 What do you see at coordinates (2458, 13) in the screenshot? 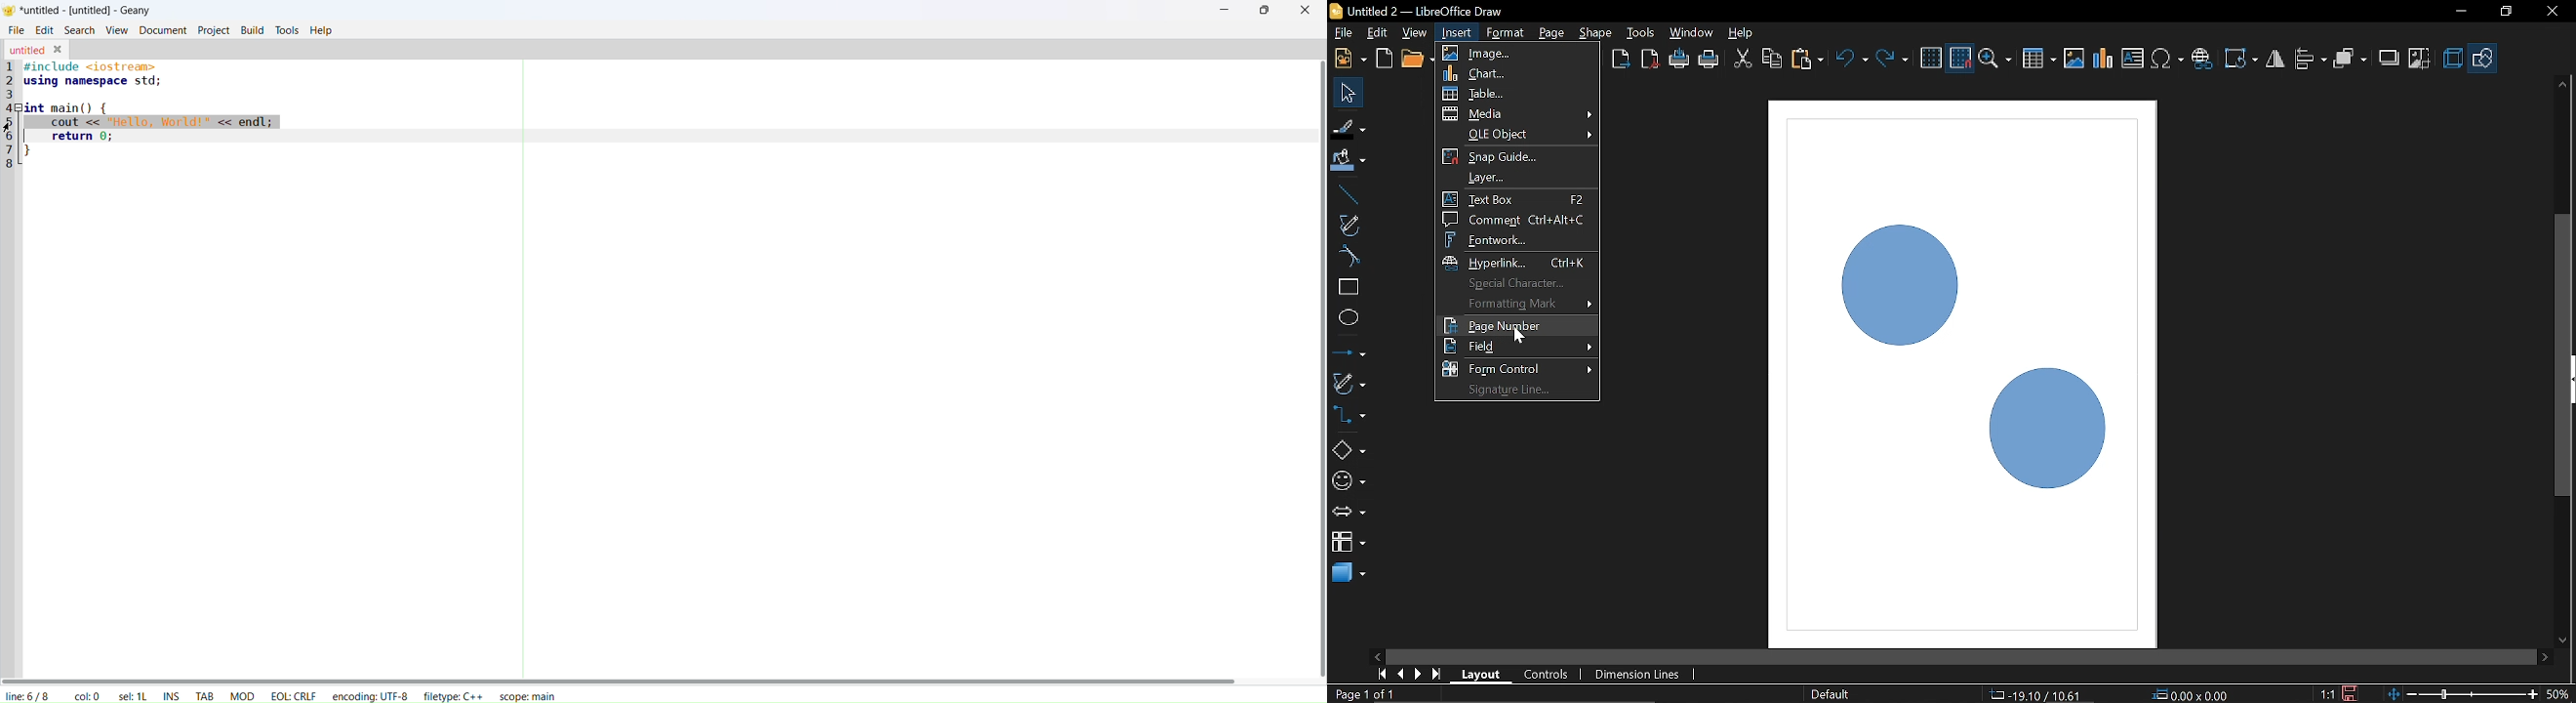
I see `Minimize` at bounding box center [2458, 13].